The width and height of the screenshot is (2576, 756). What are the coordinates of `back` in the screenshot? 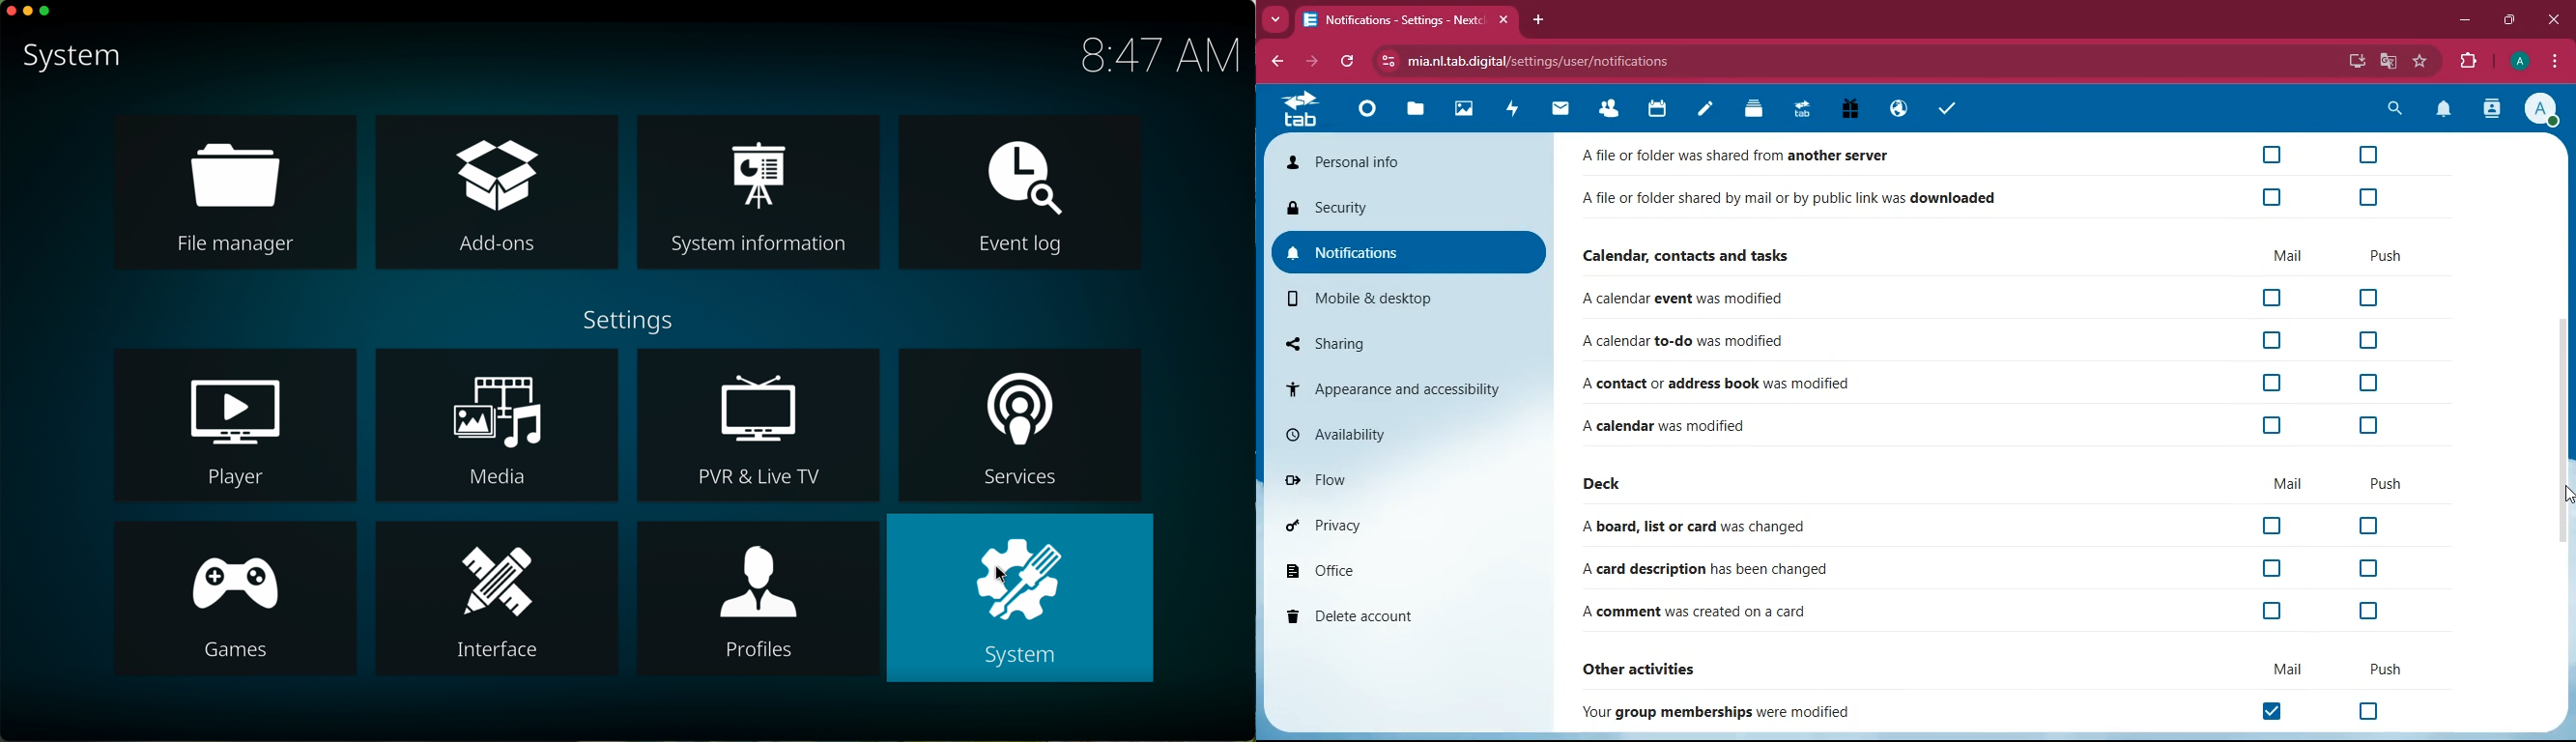 It's located at (1274, 61).